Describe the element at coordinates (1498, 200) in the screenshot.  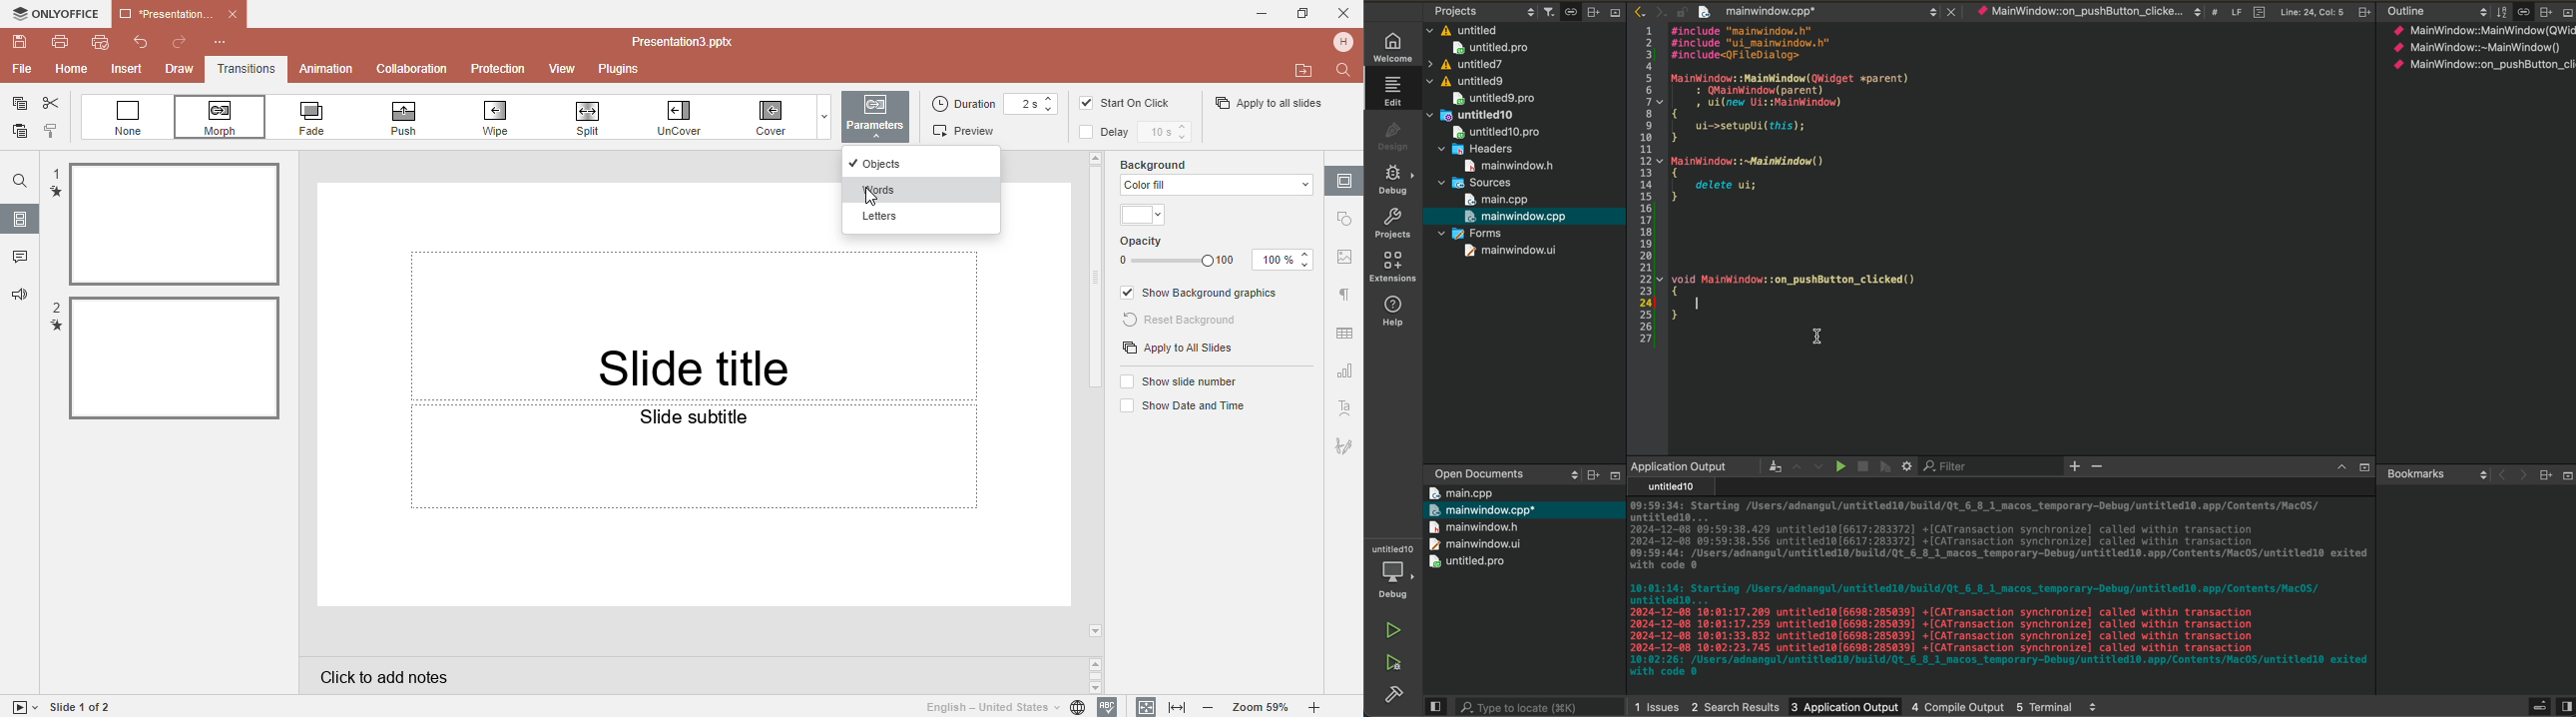
I see `main.cpp` at that location.